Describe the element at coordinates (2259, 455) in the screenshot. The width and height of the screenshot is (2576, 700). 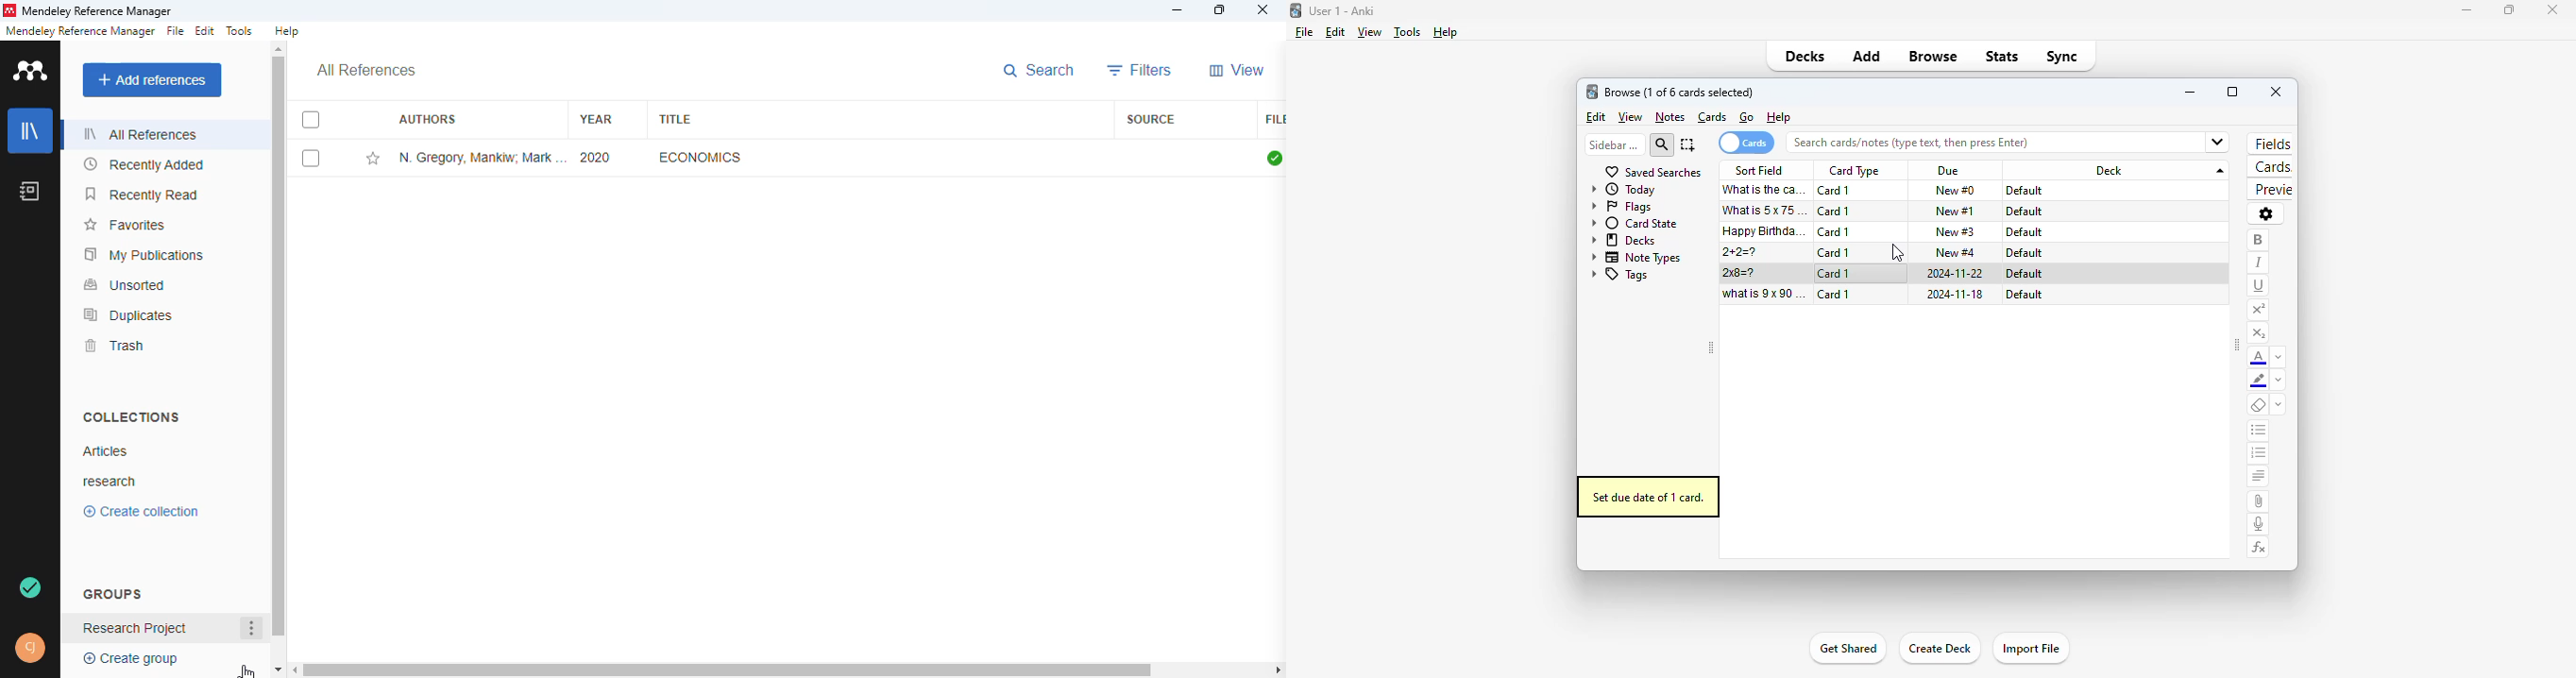
I see `ordered list` at that location.